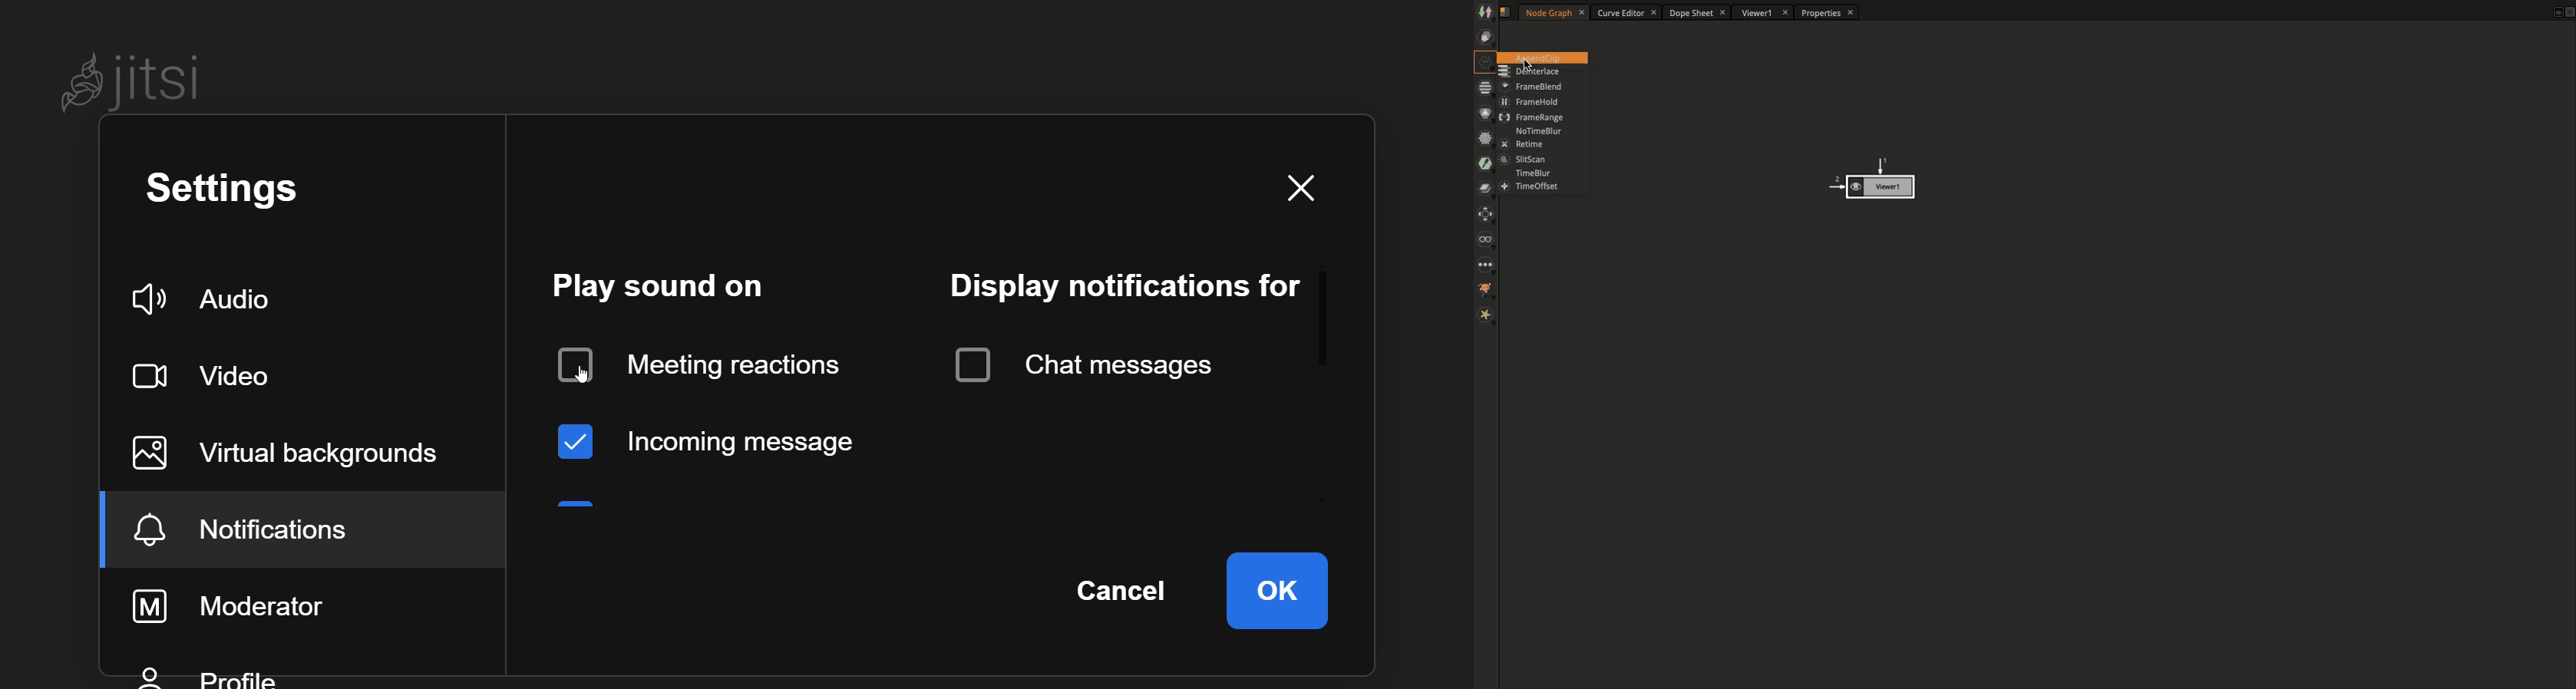 This screenshot has width=2576, height=700. What do you see at coordinates (1487, 290) in the screenshot?
I see `GMI` at bounding box center [1487, 290].